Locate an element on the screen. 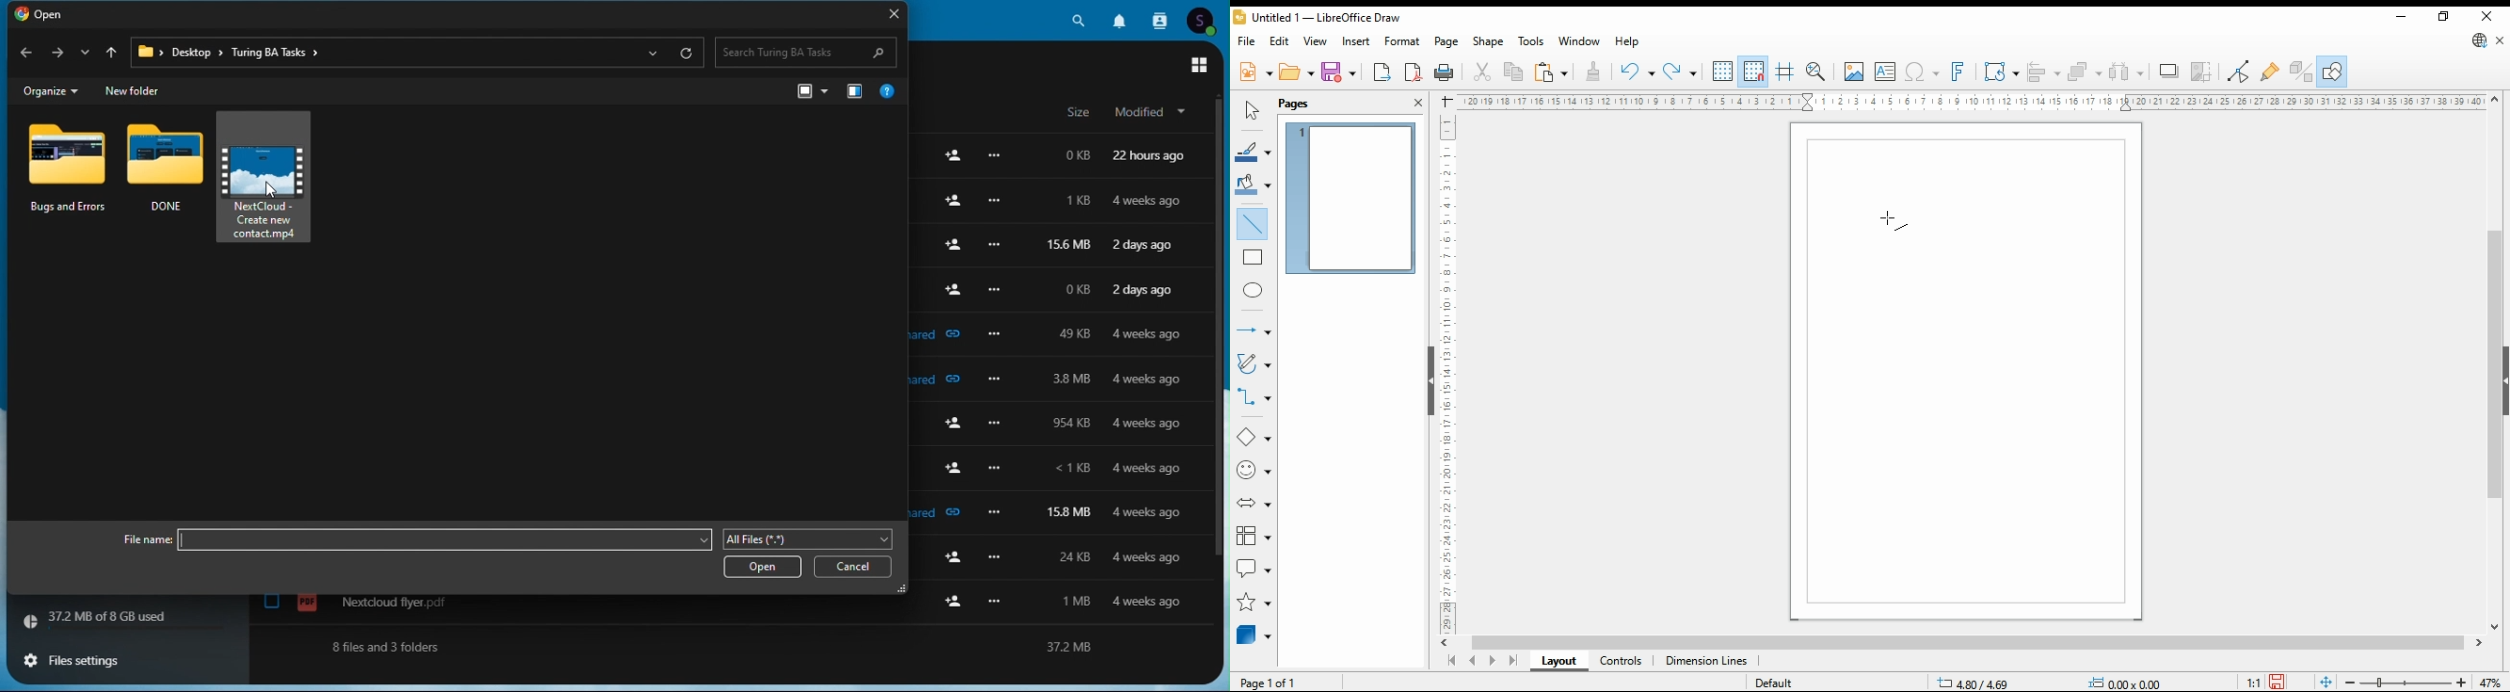 This screenshot has height=700, width=2520. copy formatting is located at coordinates (1594, 72).